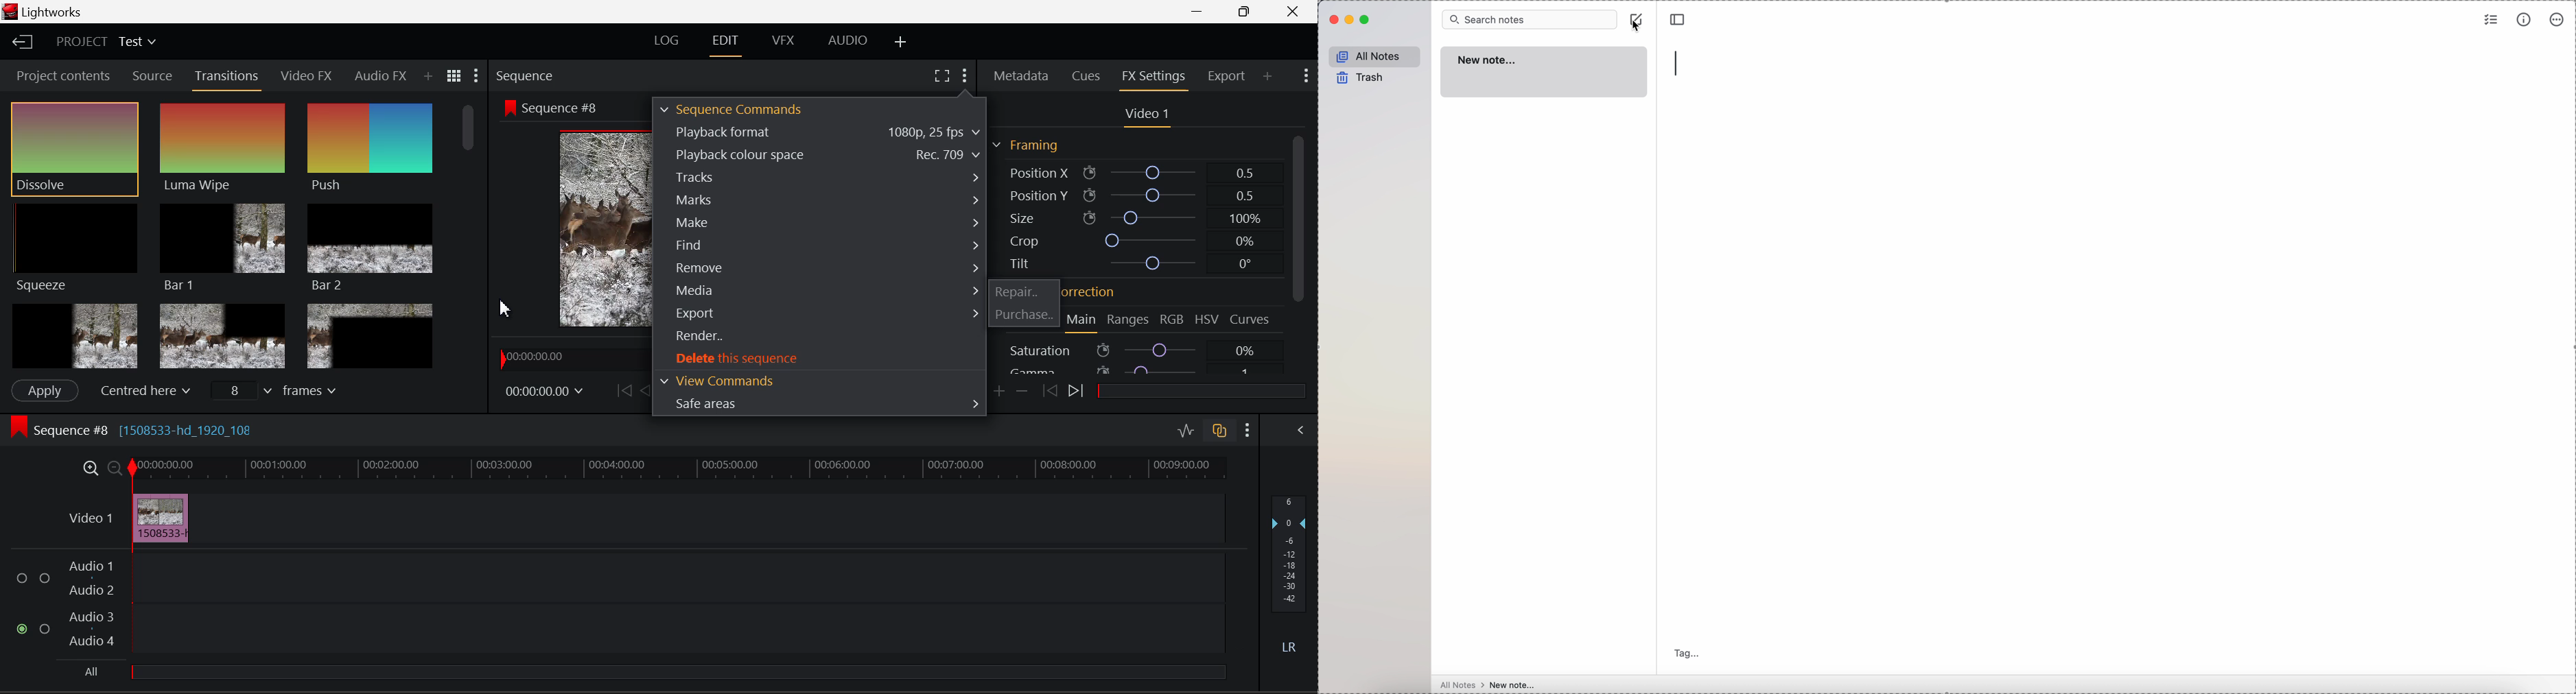  I want to click on Go Back, so click(646, 390).